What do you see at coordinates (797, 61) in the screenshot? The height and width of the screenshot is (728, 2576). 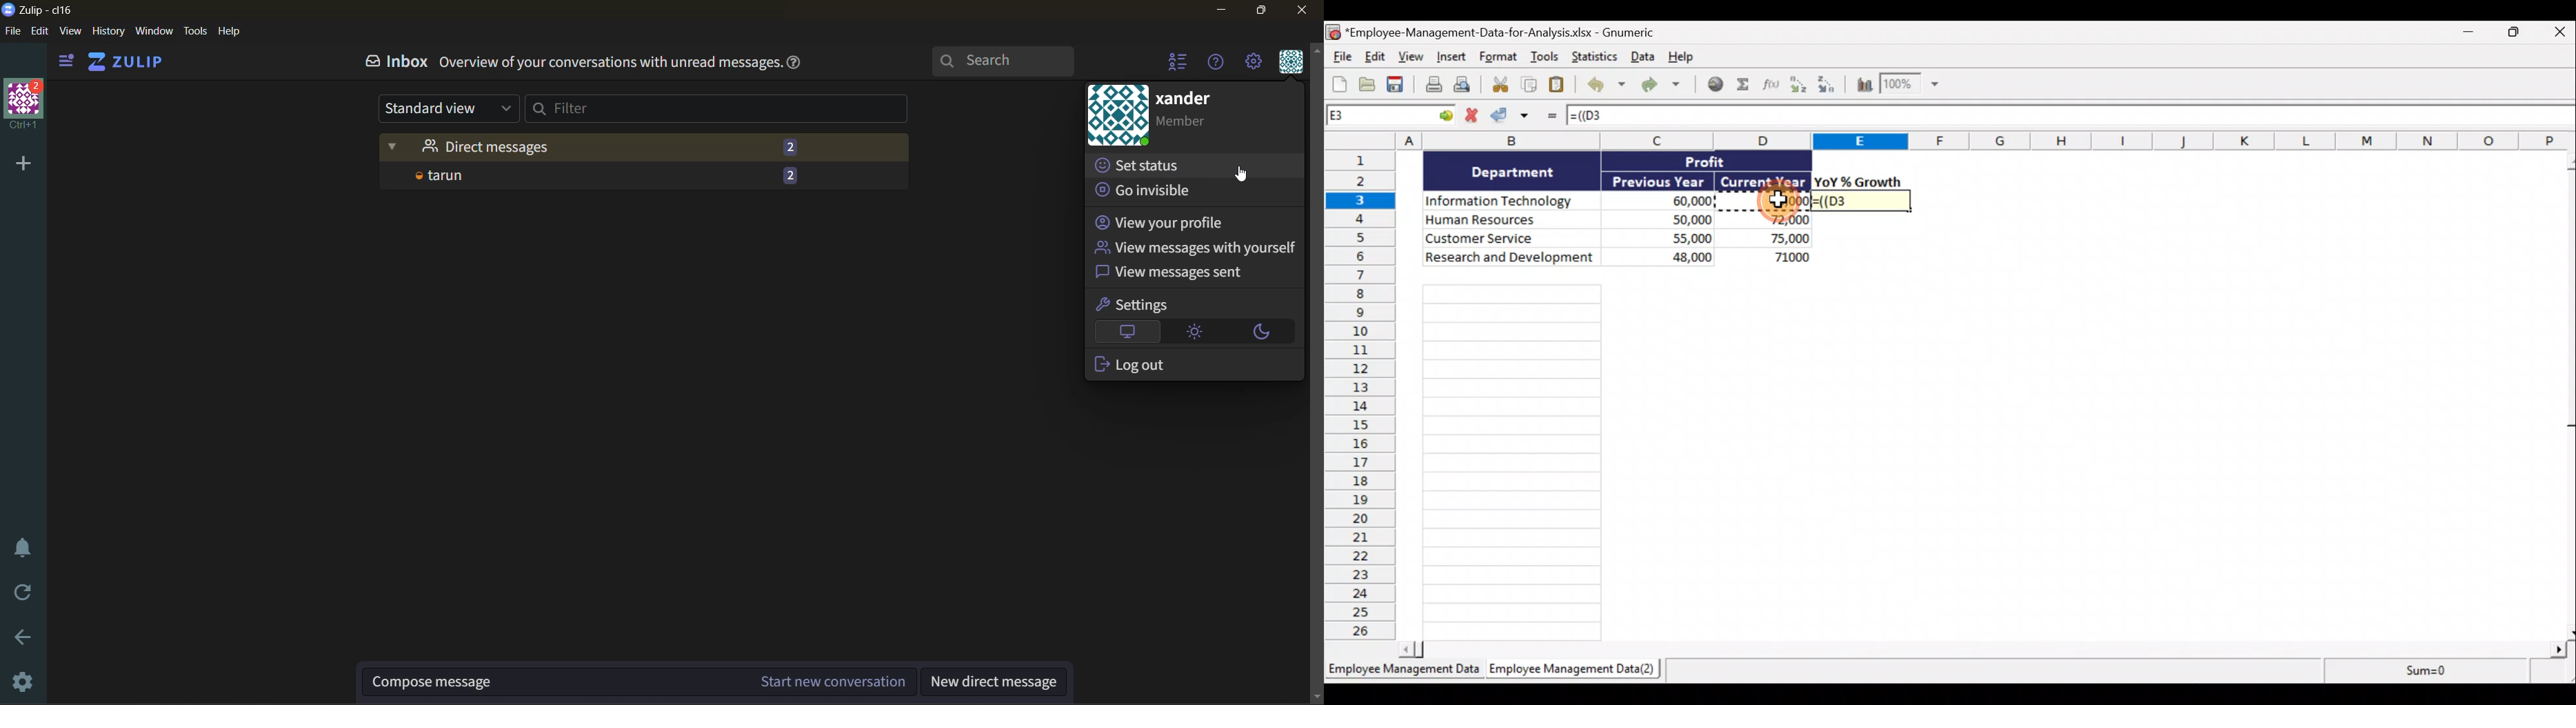 I see `help` at bounding box center [797, 61].